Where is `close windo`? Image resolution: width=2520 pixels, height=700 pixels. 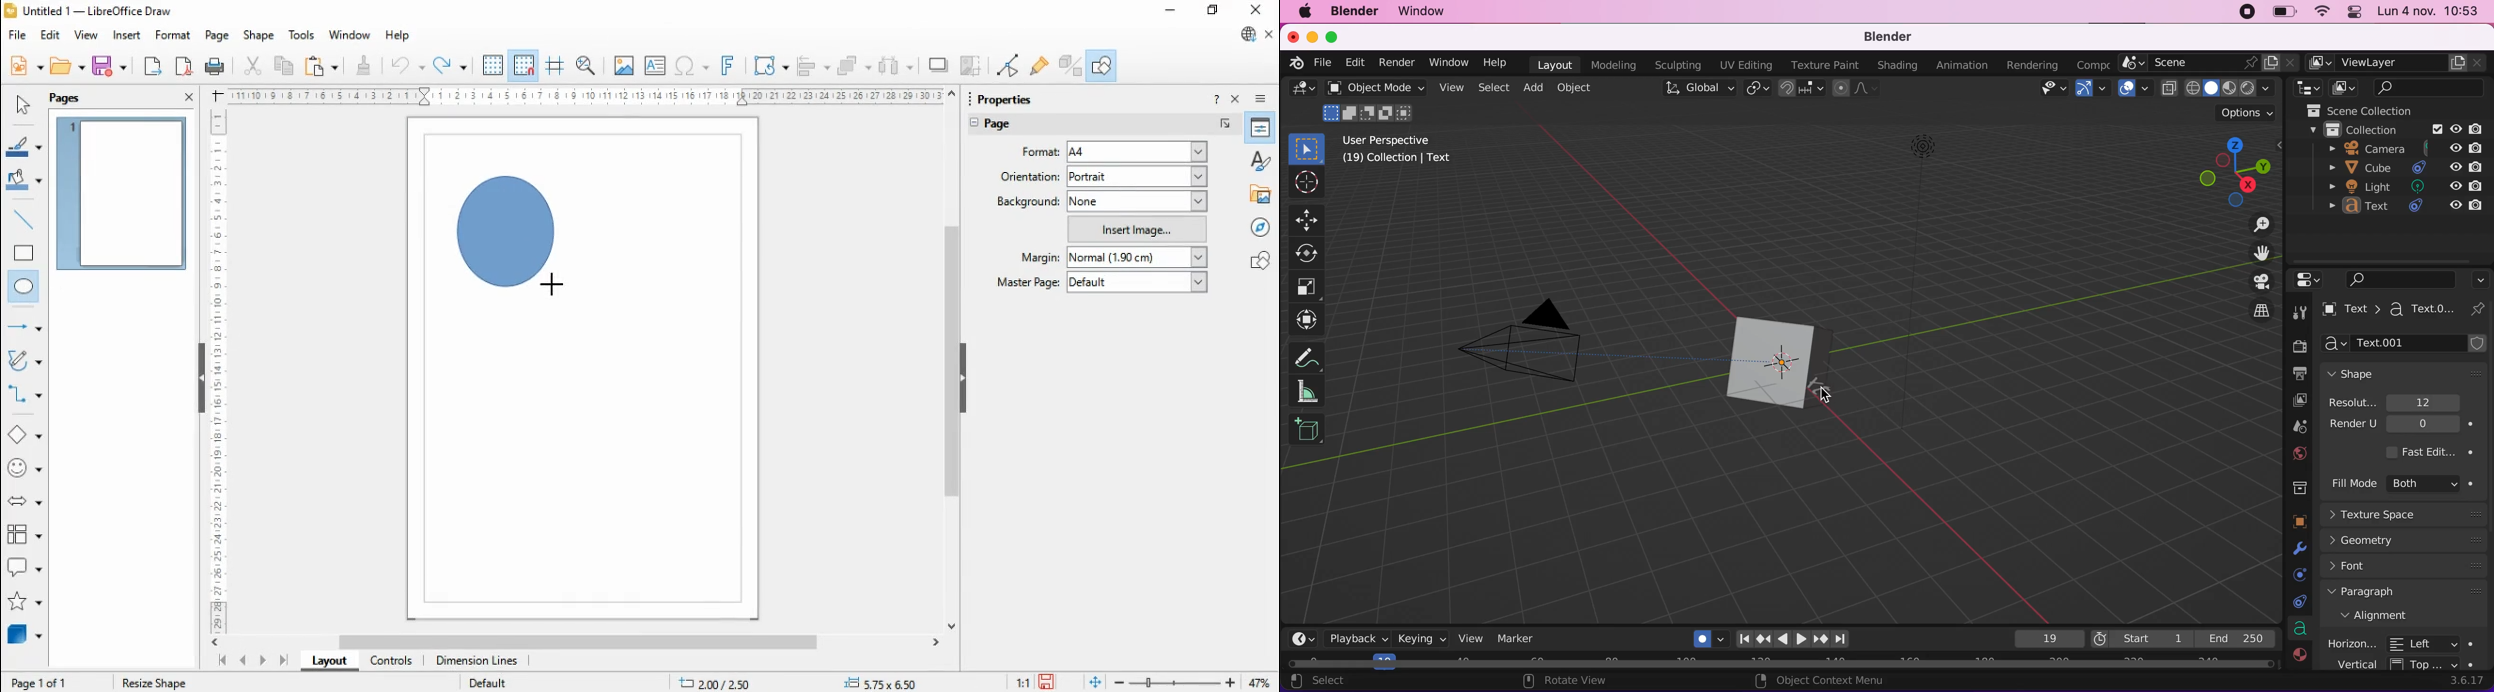
close windo is located at coordinates (1259, 11).